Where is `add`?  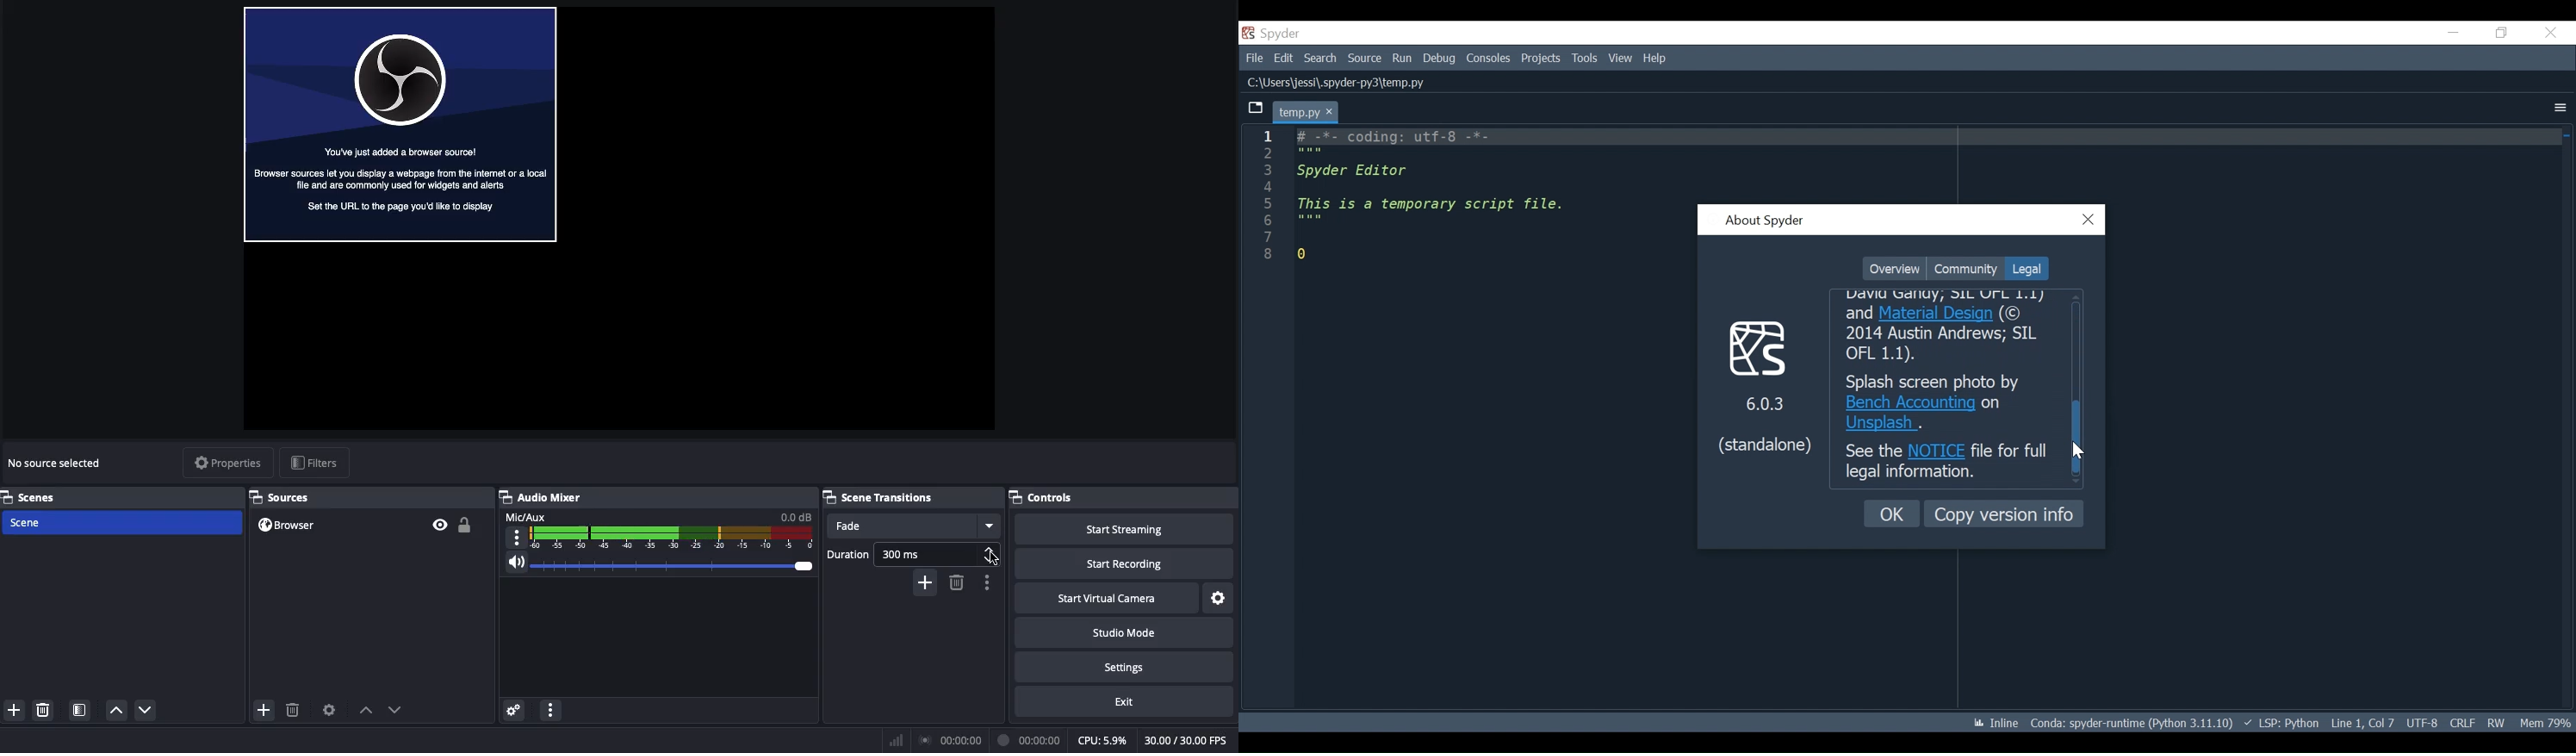
add is located at coordinates (264, 713).